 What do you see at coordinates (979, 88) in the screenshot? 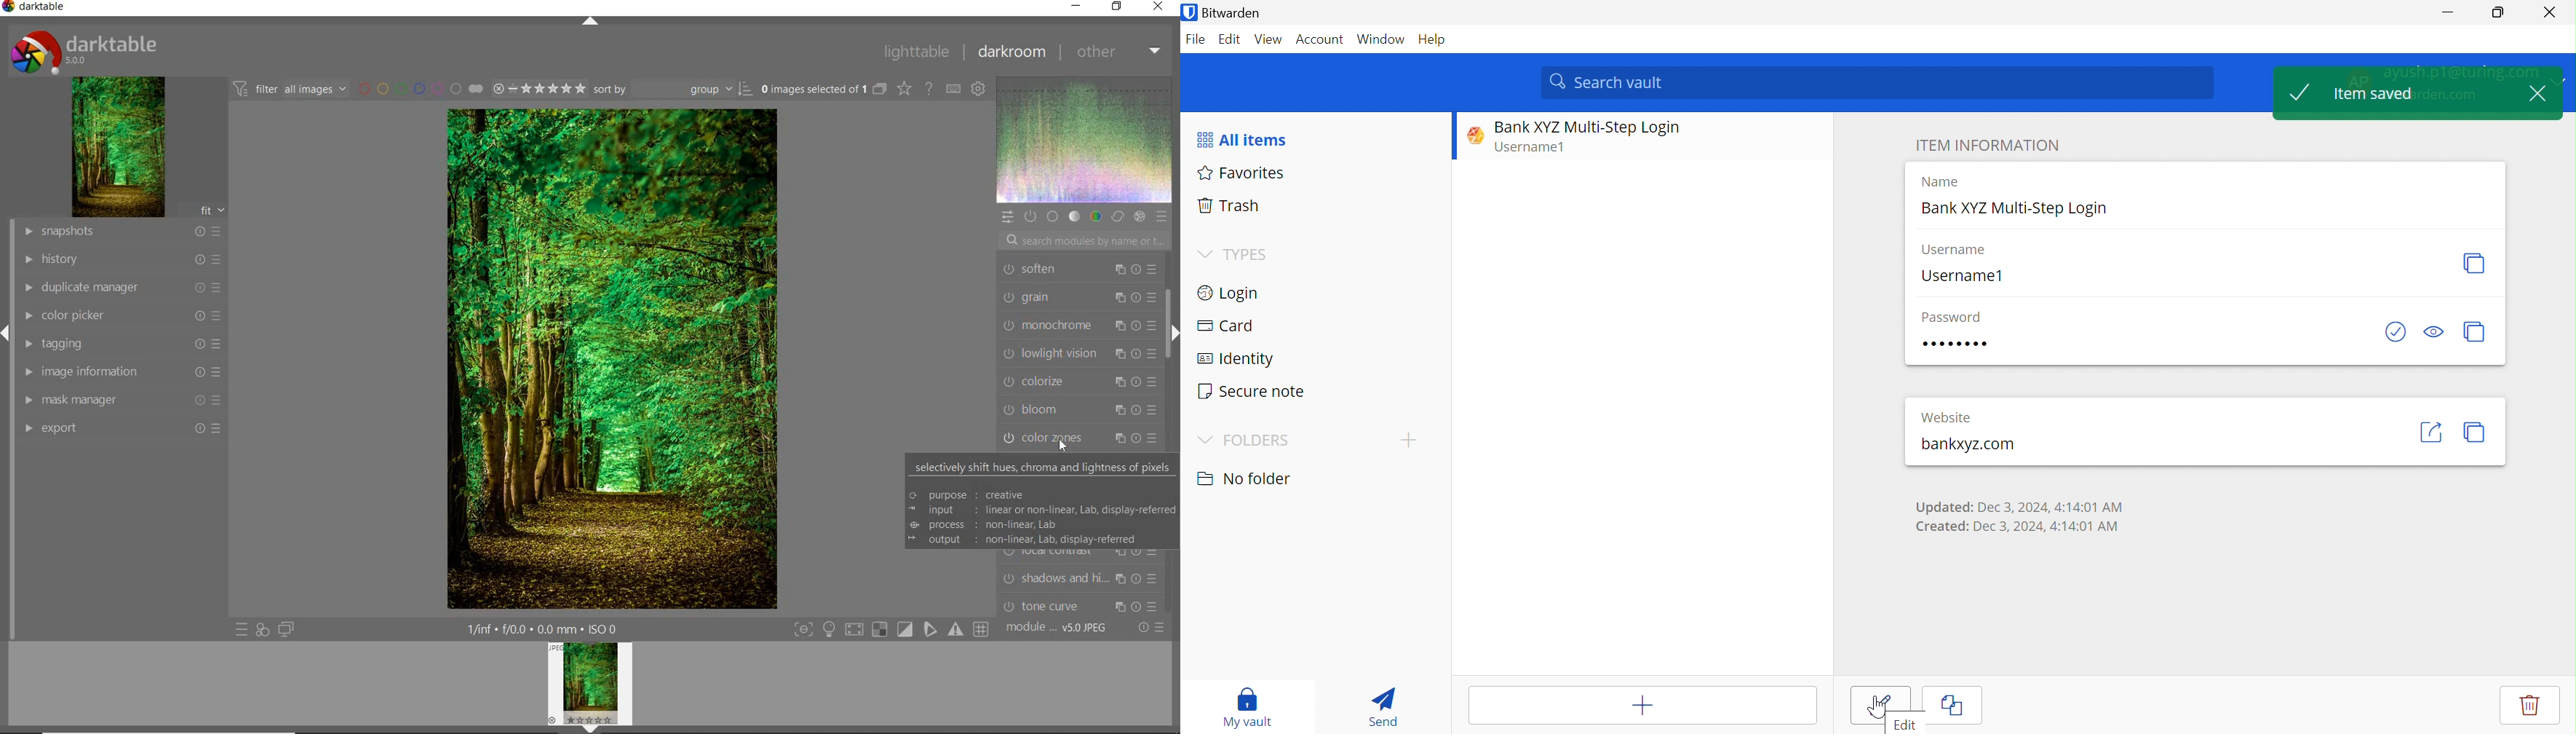
I see `SHOW GLOBAL PREFERENCE` at bounding box center [979, 88].